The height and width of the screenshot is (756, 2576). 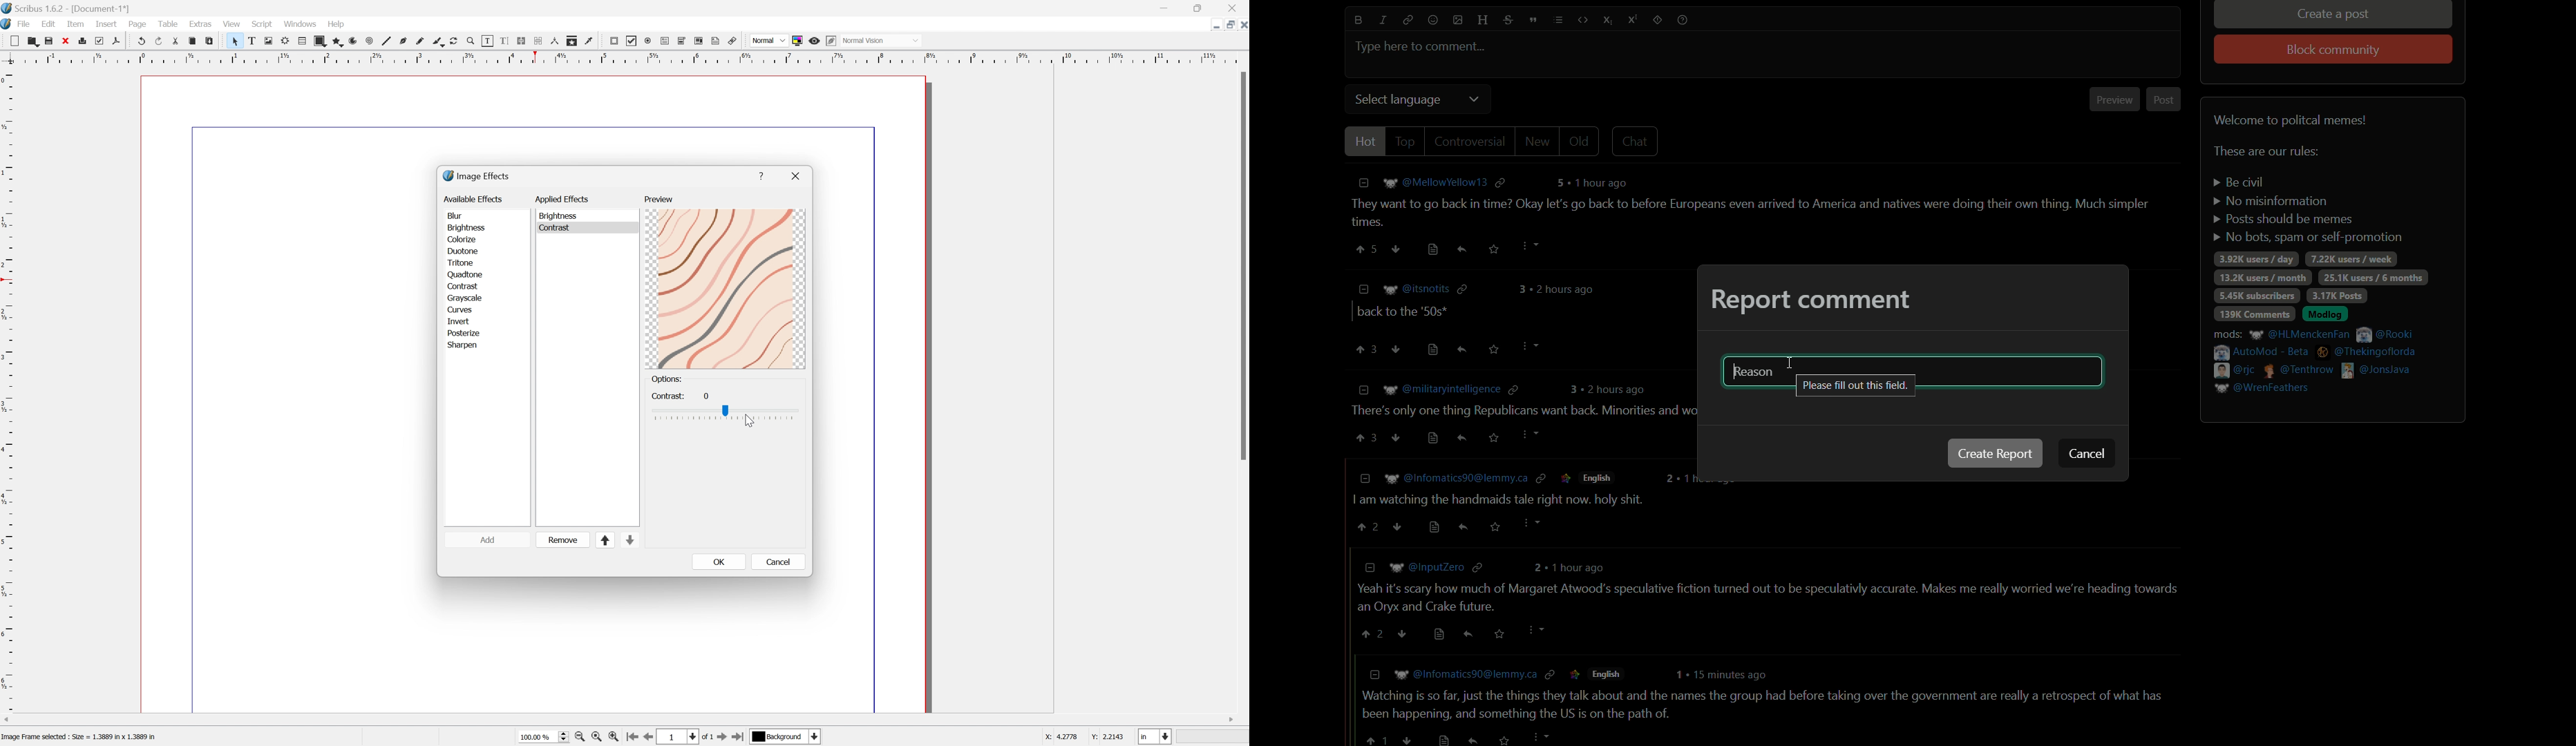 I want to click on Contrast, so click(x=562, y=227).